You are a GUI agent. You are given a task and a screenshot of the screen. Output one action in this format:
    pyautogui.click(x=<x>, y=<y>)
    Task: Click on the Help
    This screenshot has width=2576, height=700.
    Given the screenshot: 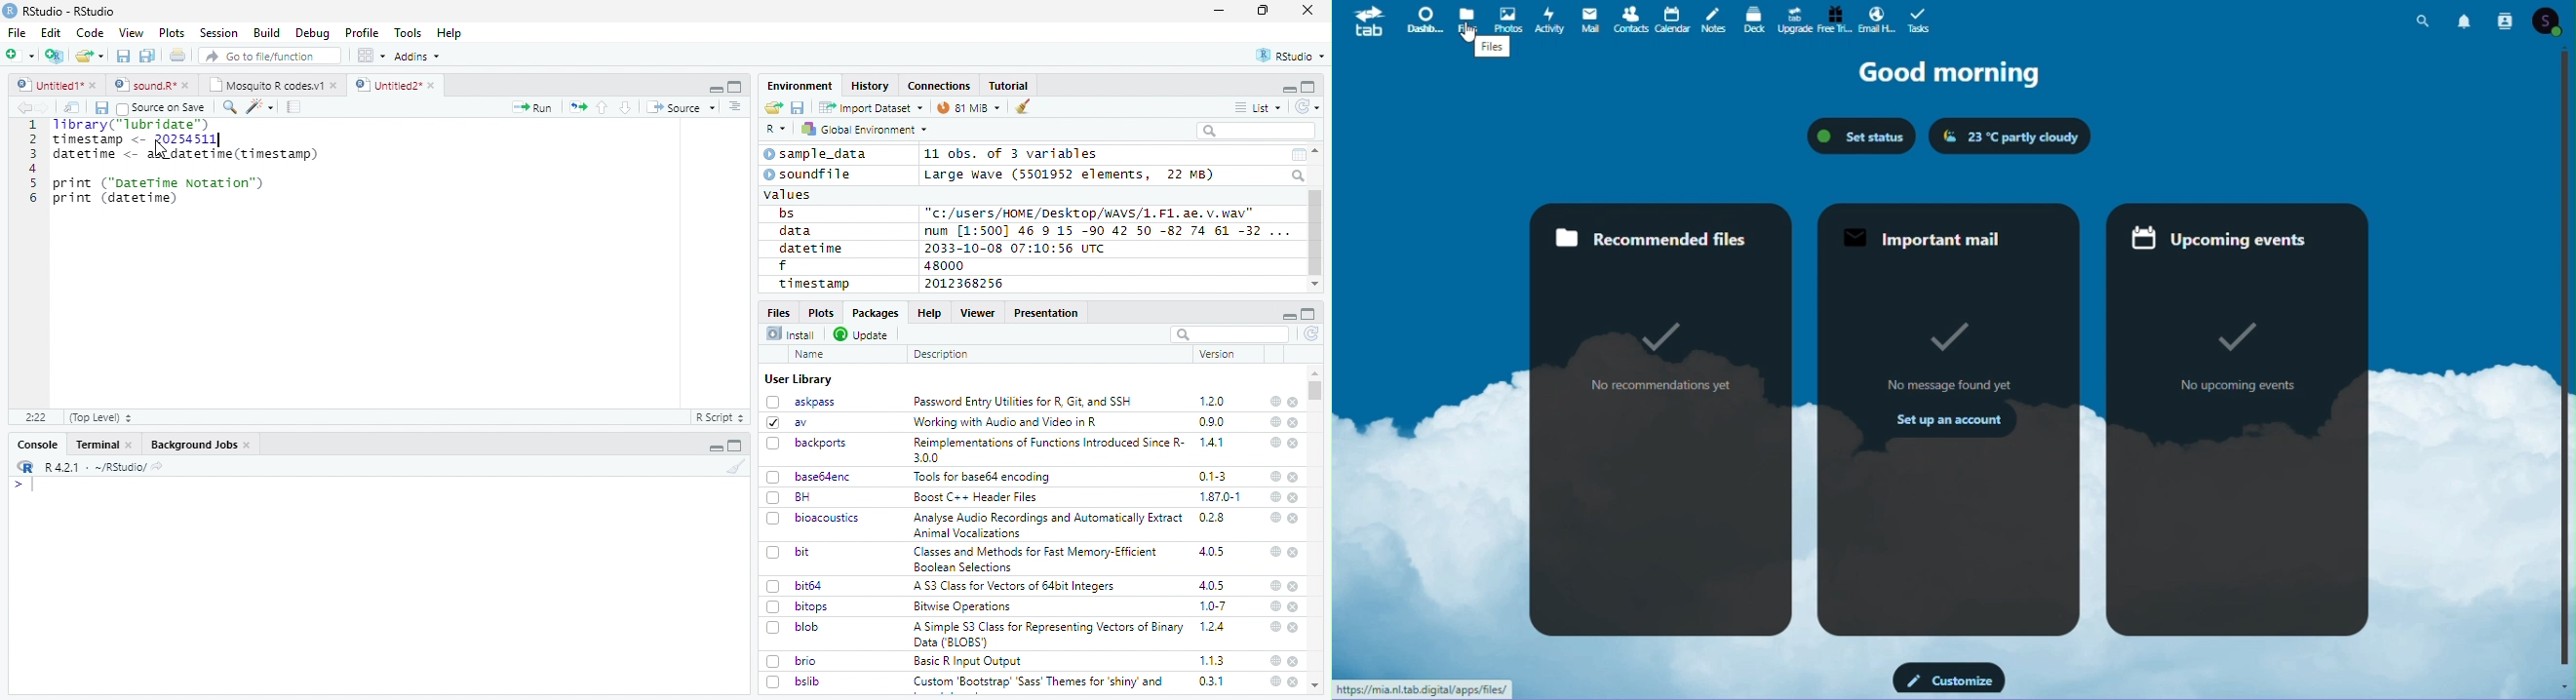 What is the action you would take?
    pyautogui.click(x=928, y=312)
    